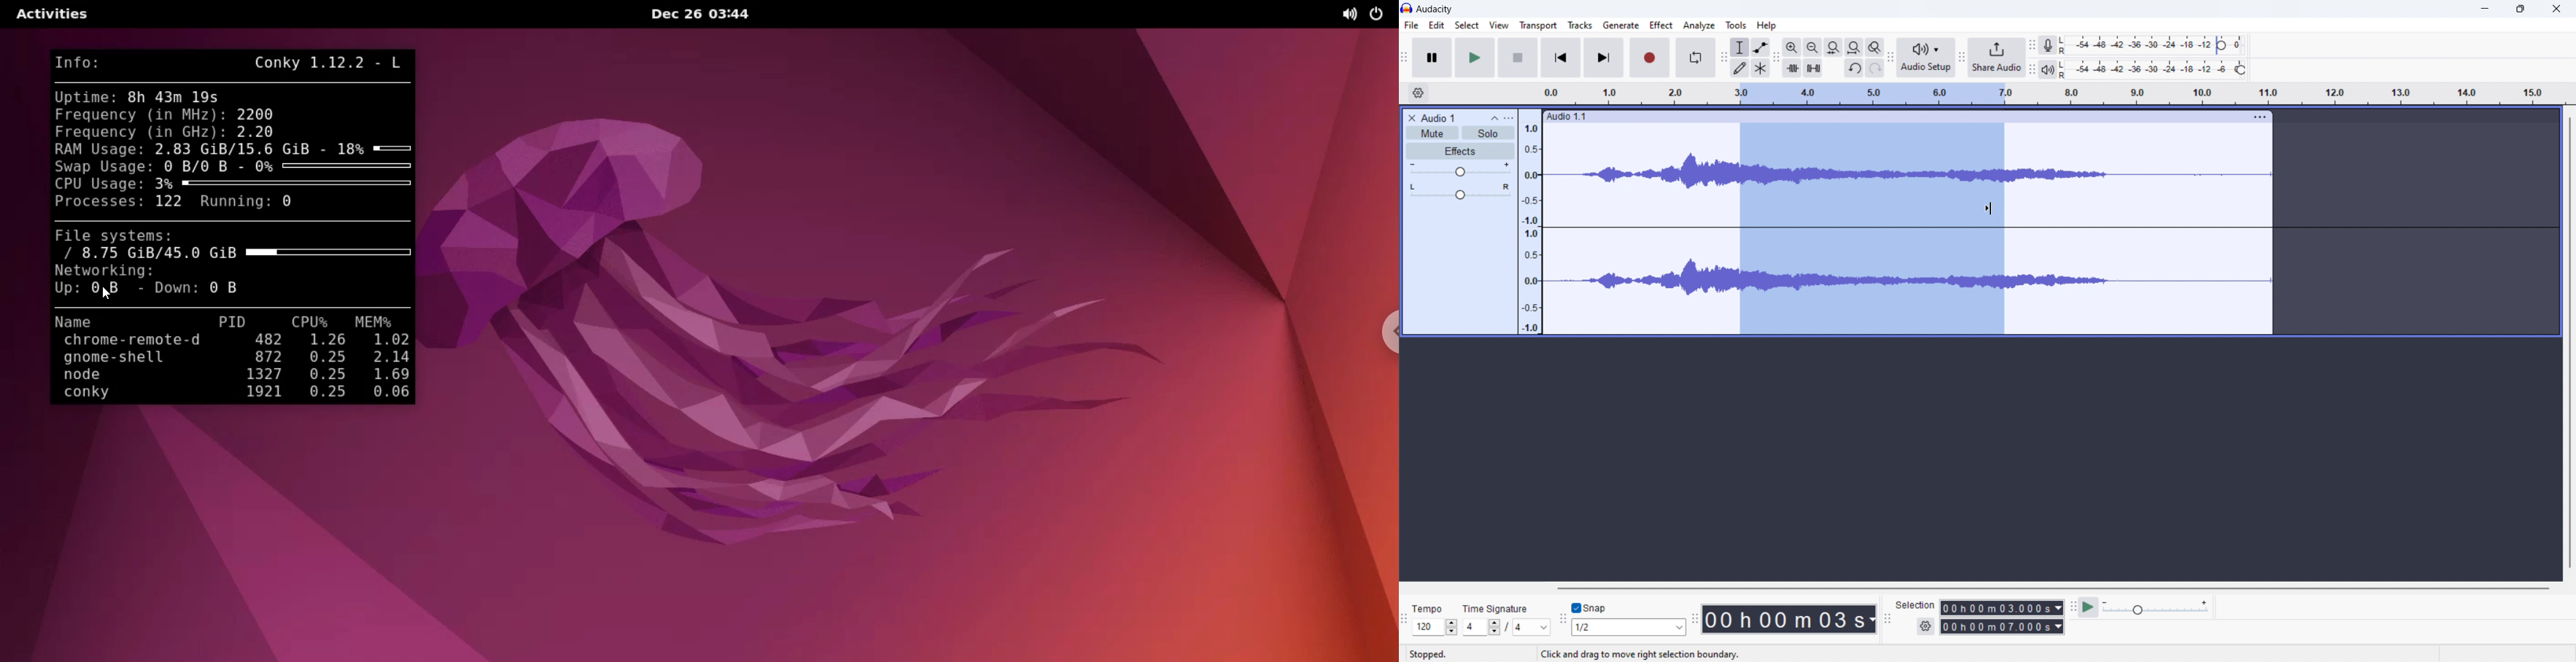 Image resolution: width=2576 pixels, height=672 pixels. Describe the element at coordinates (1494, 117) in the screenshot. I see `collapse` at that location.